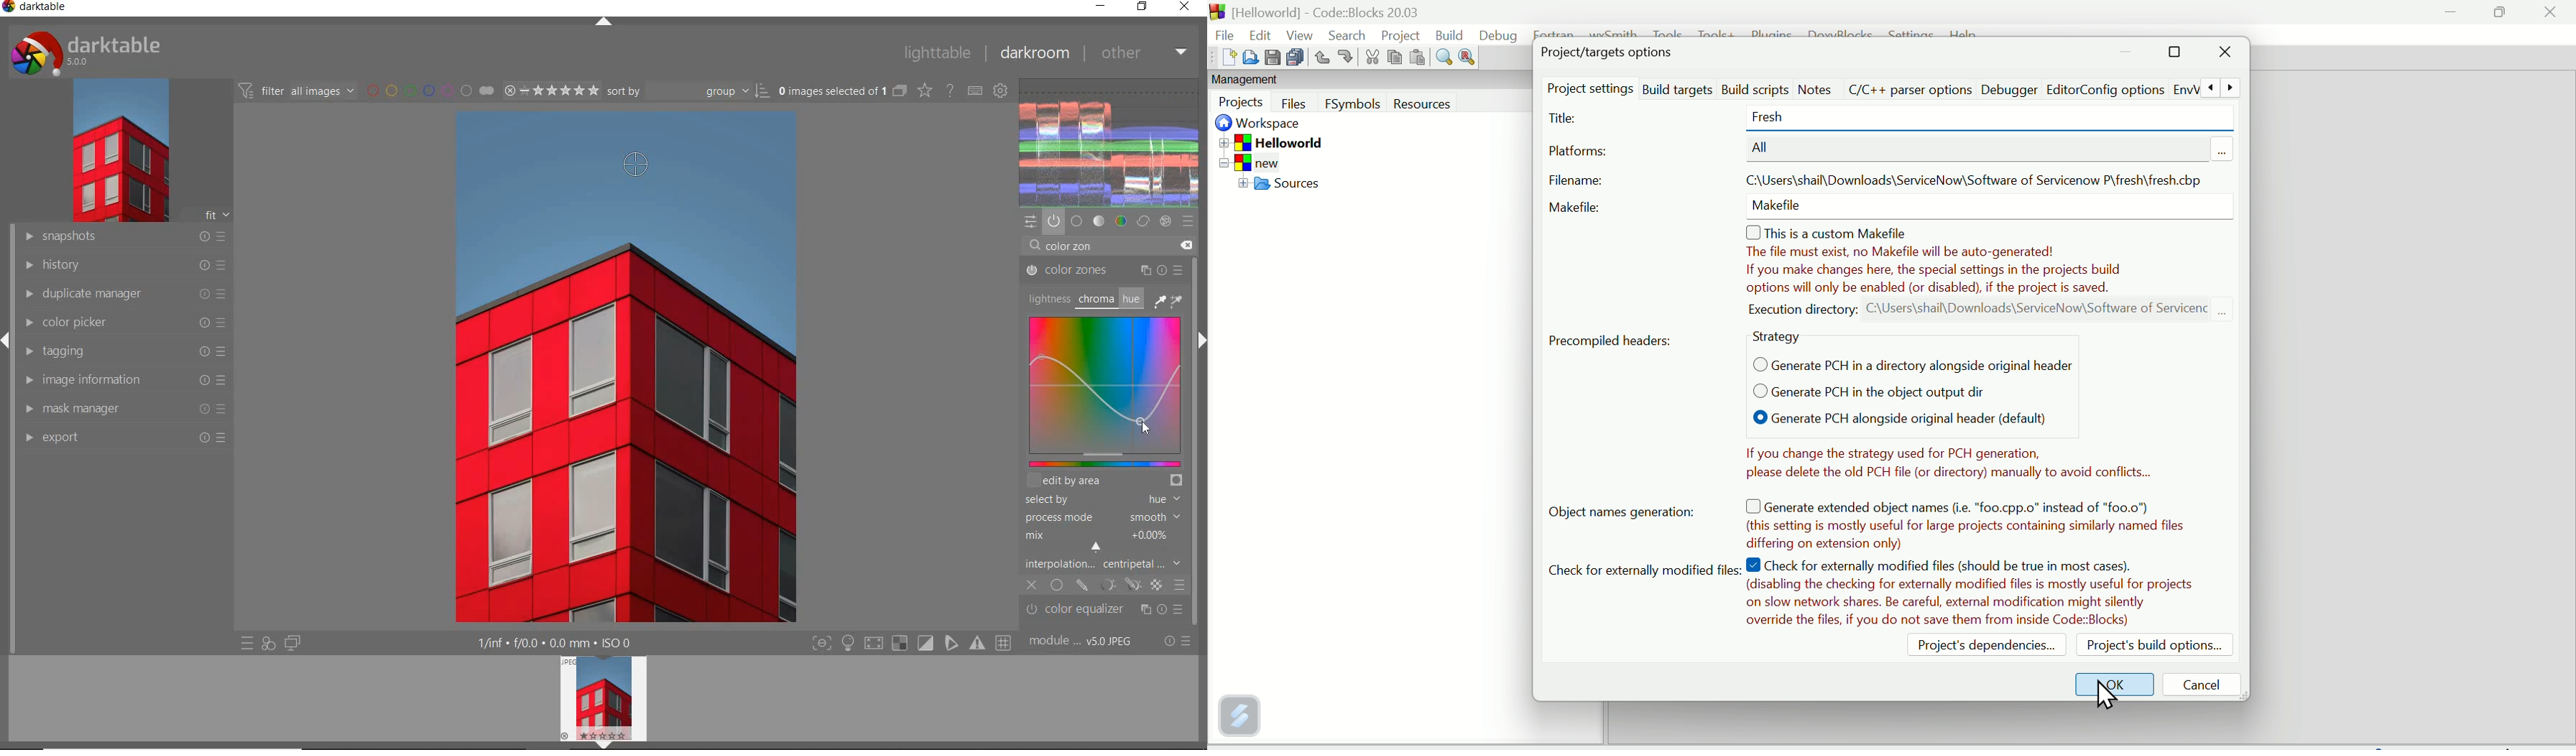  I want to click on Project target options, so click(1610, 51).